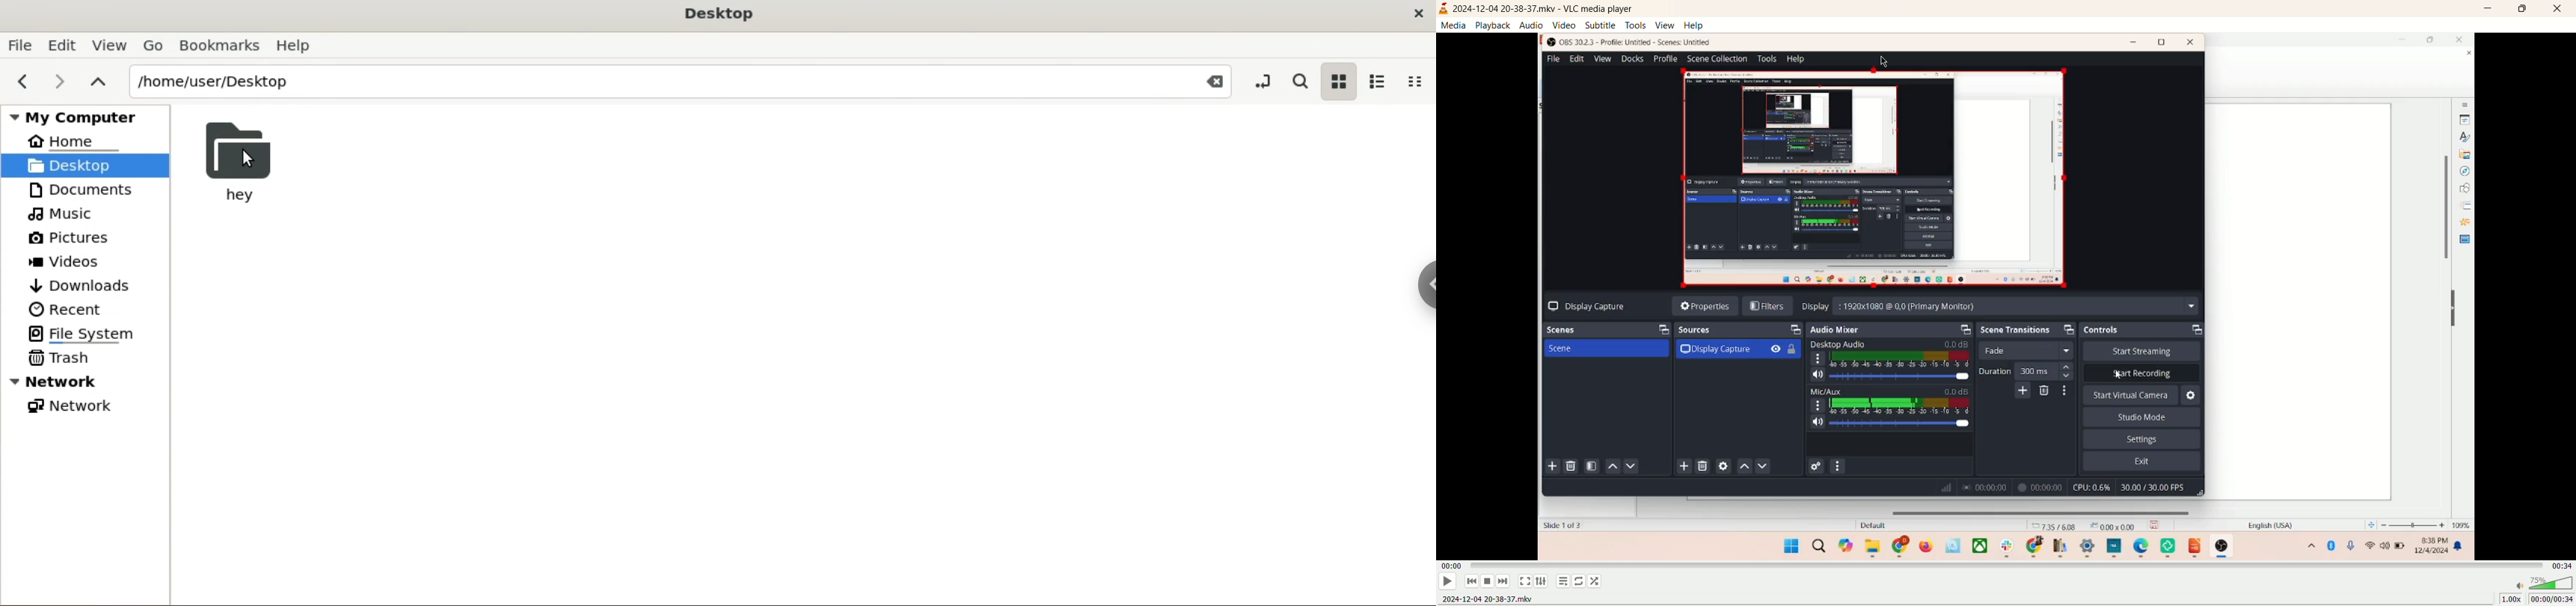 The height and width of the screenshot is (616, 2576). I want to click on media, so click(1452, 26).